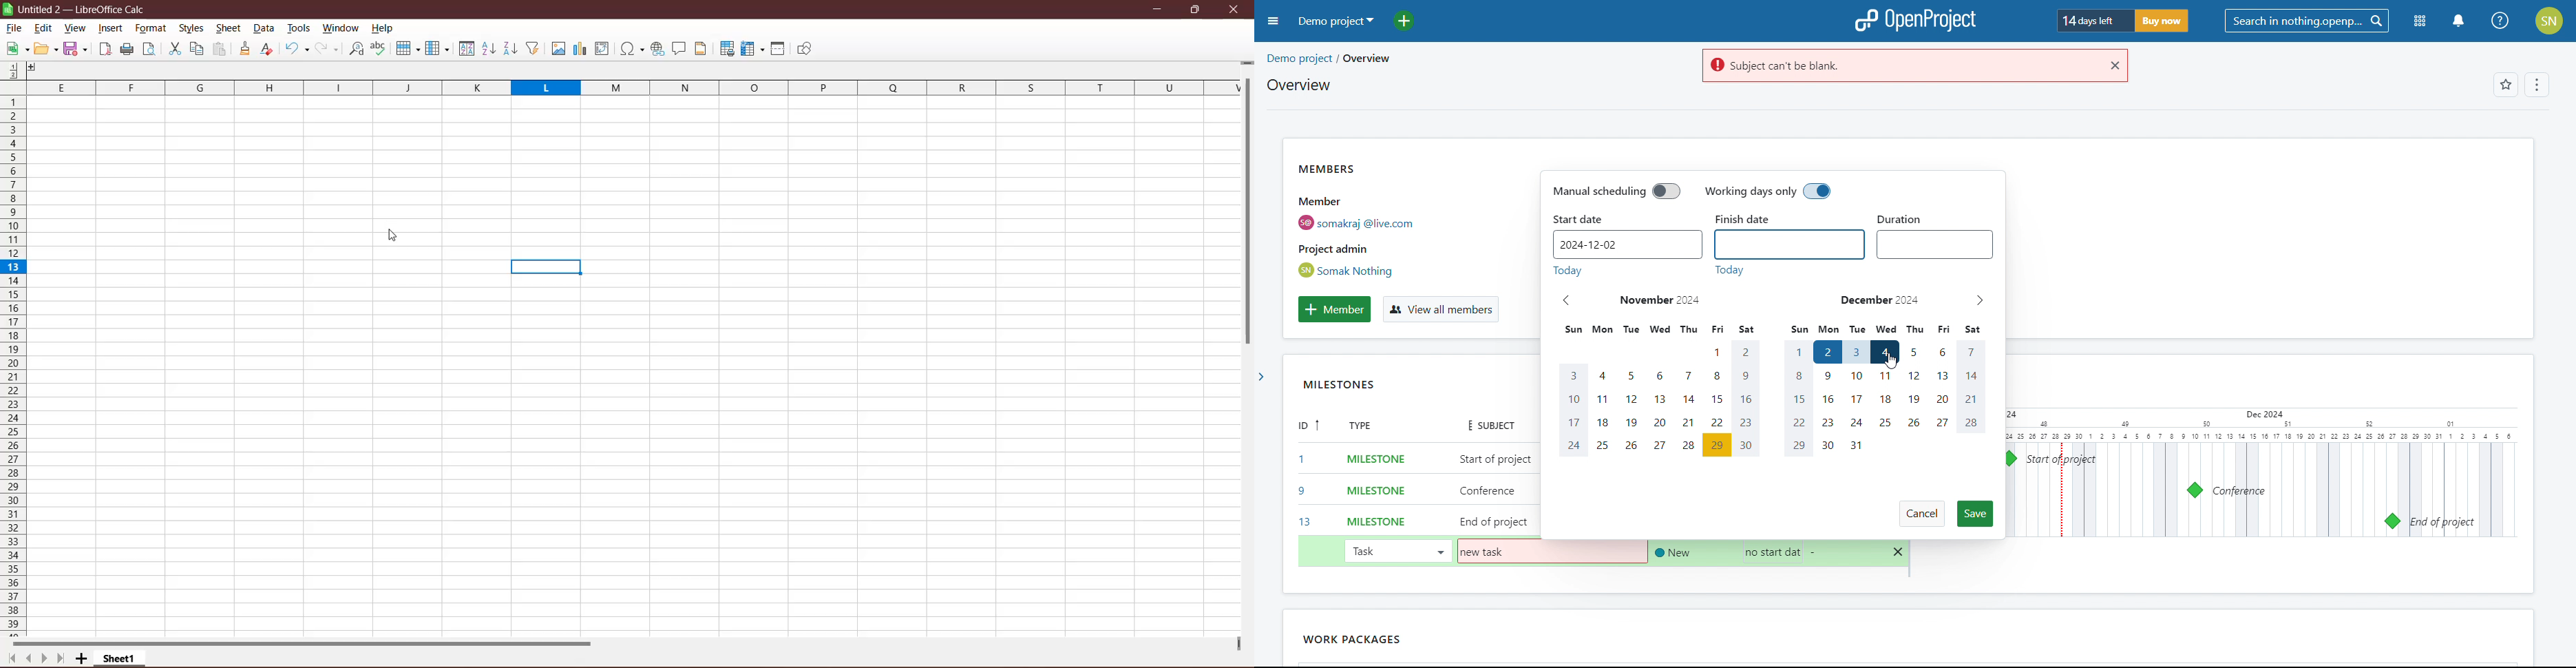 Image resolution: width=2576 pixels, height=672 pixels. Describe the element at coordinates (602, 48) in the screenshot. I see `Insert or Edit Pivot table` at that location.